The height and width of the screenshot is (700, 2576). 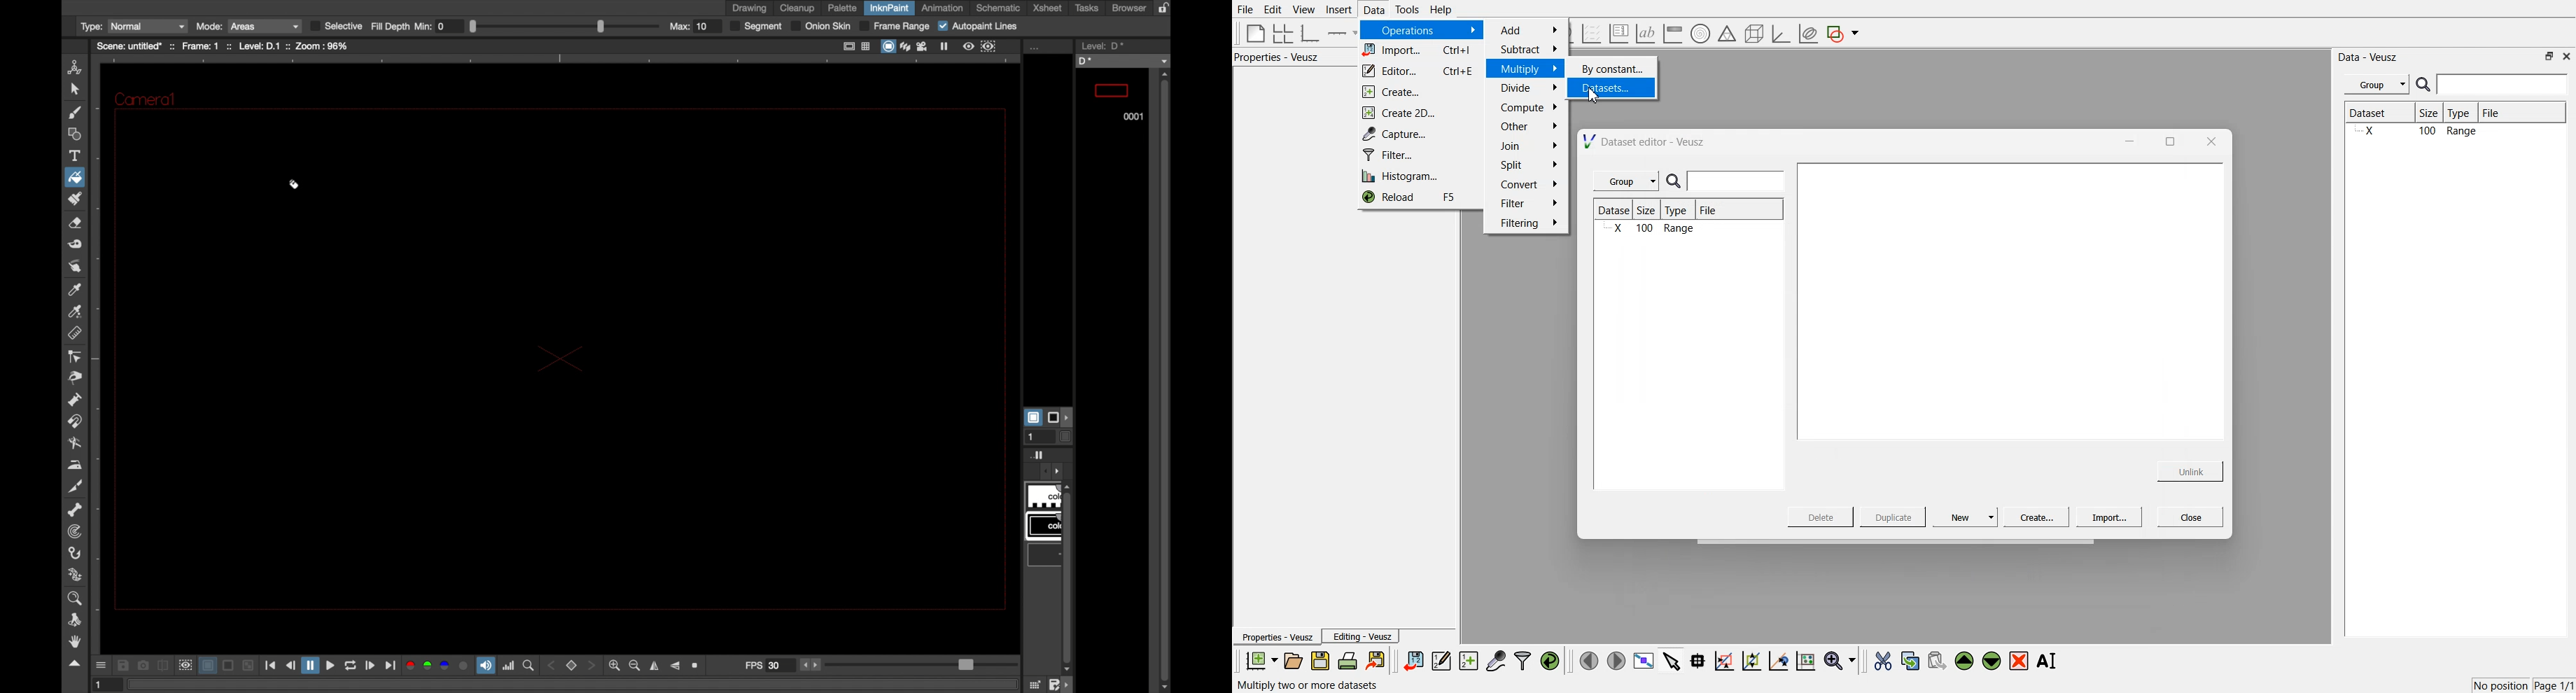 I want to click on close, so click(x=2567, y=55).